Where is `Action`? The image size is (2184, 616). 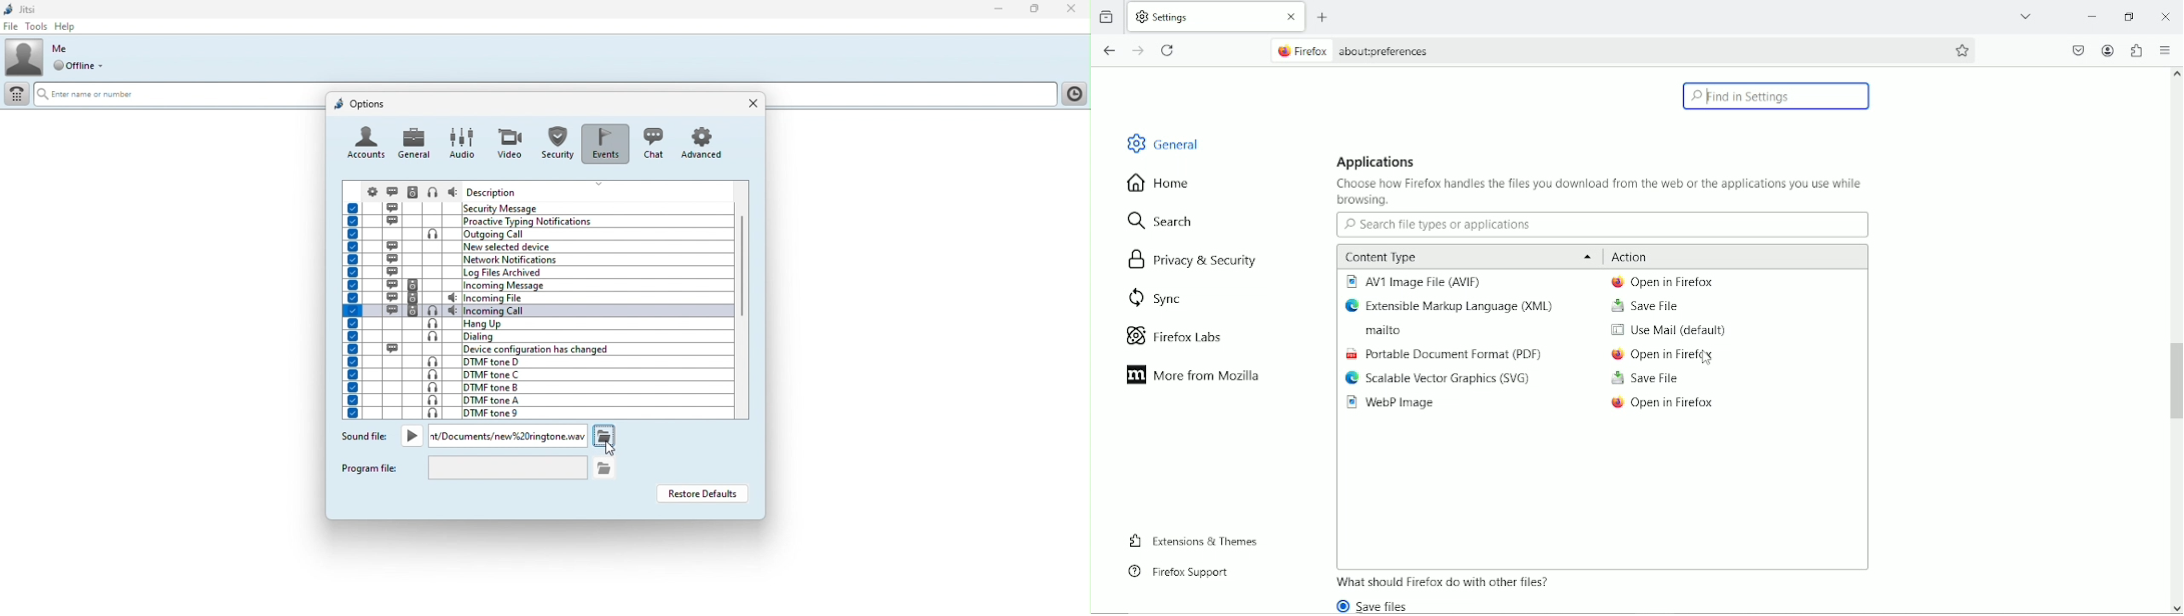 Action is located at coordinates (1632, 256).